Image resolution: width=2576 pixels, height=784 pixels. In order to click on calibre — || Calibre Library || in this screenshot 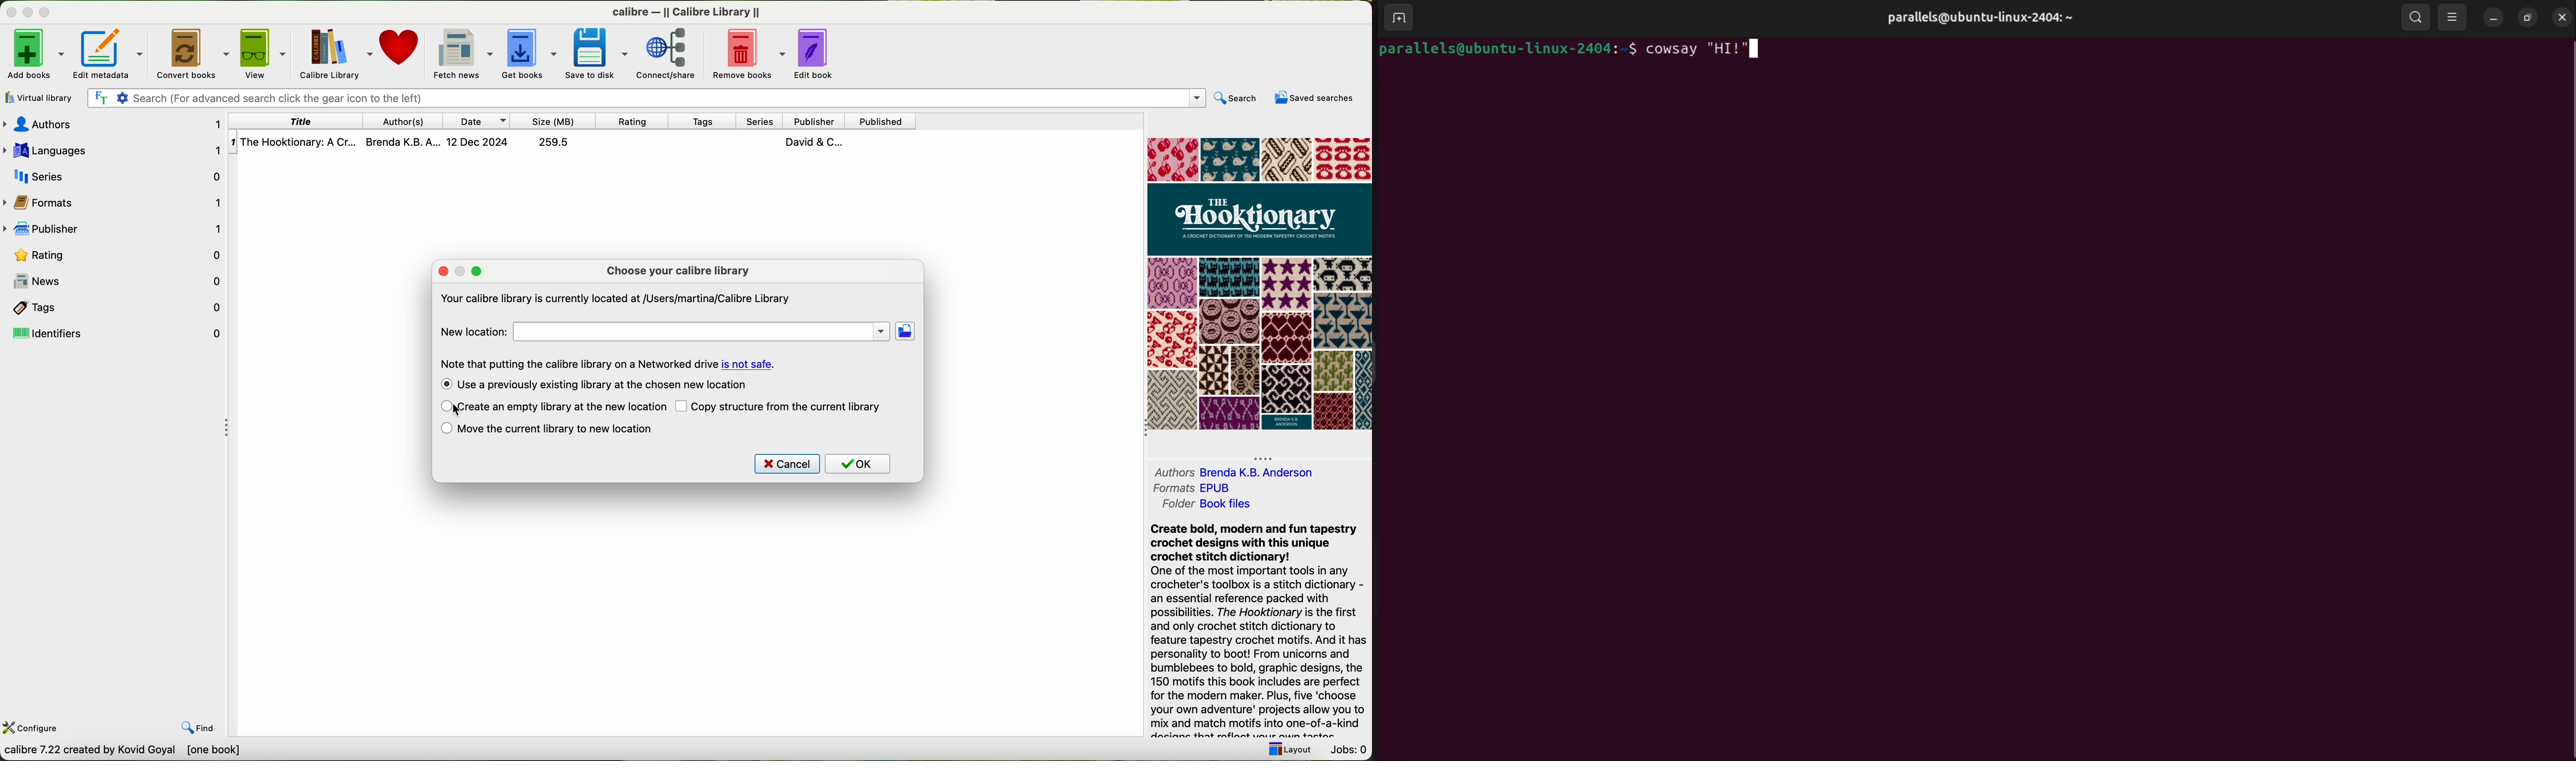, I will do `click(685, 11)`.